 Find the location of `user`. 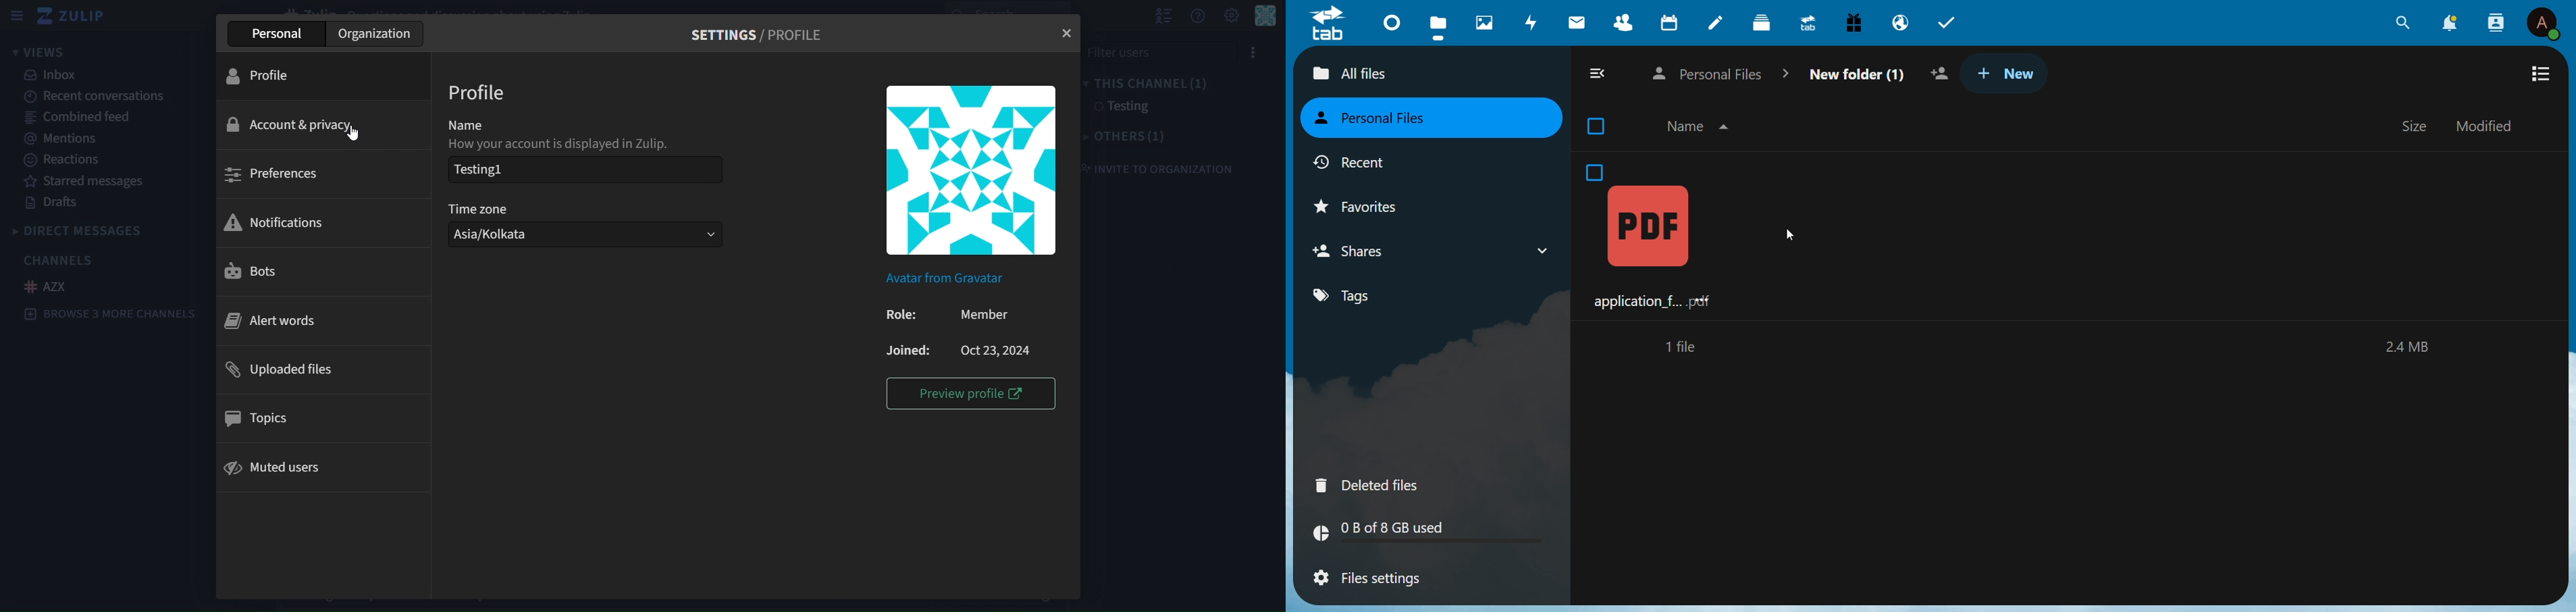

user is located at coordinates (2545, 23).